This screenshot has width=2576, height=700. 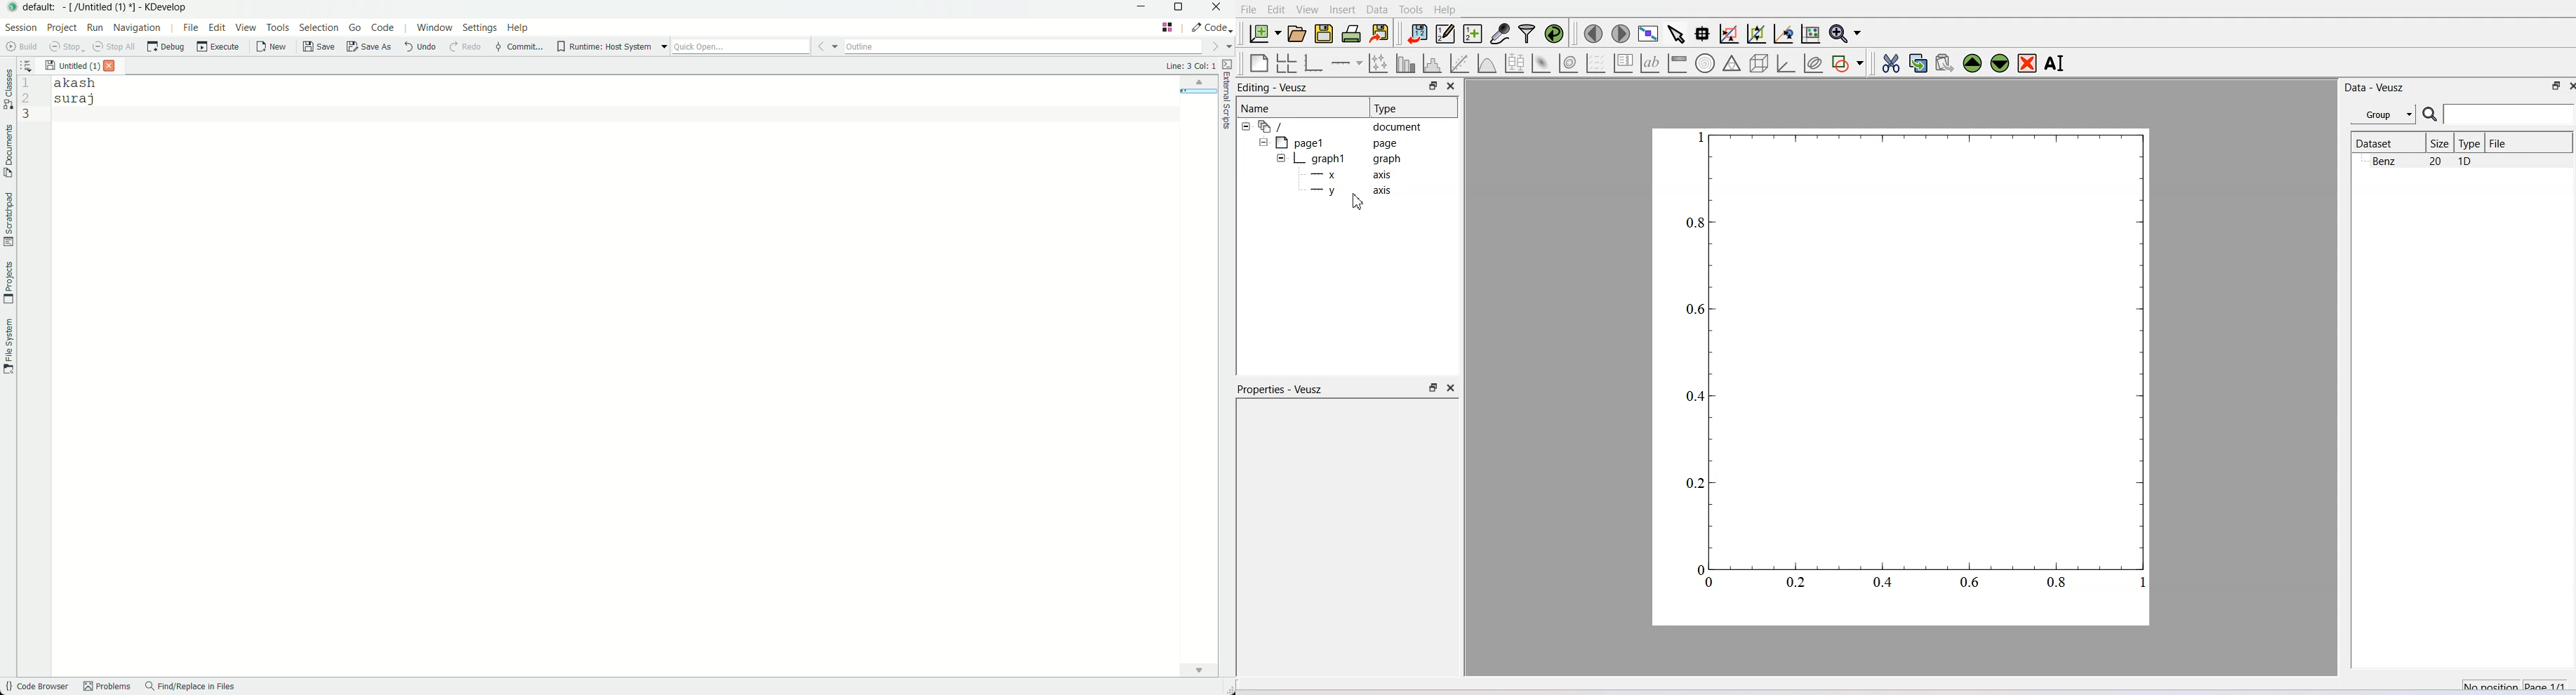 What do you see at coordinates (1446, 33) in the screenshot?
I see `Editor` at bounding box center [1446, 33].